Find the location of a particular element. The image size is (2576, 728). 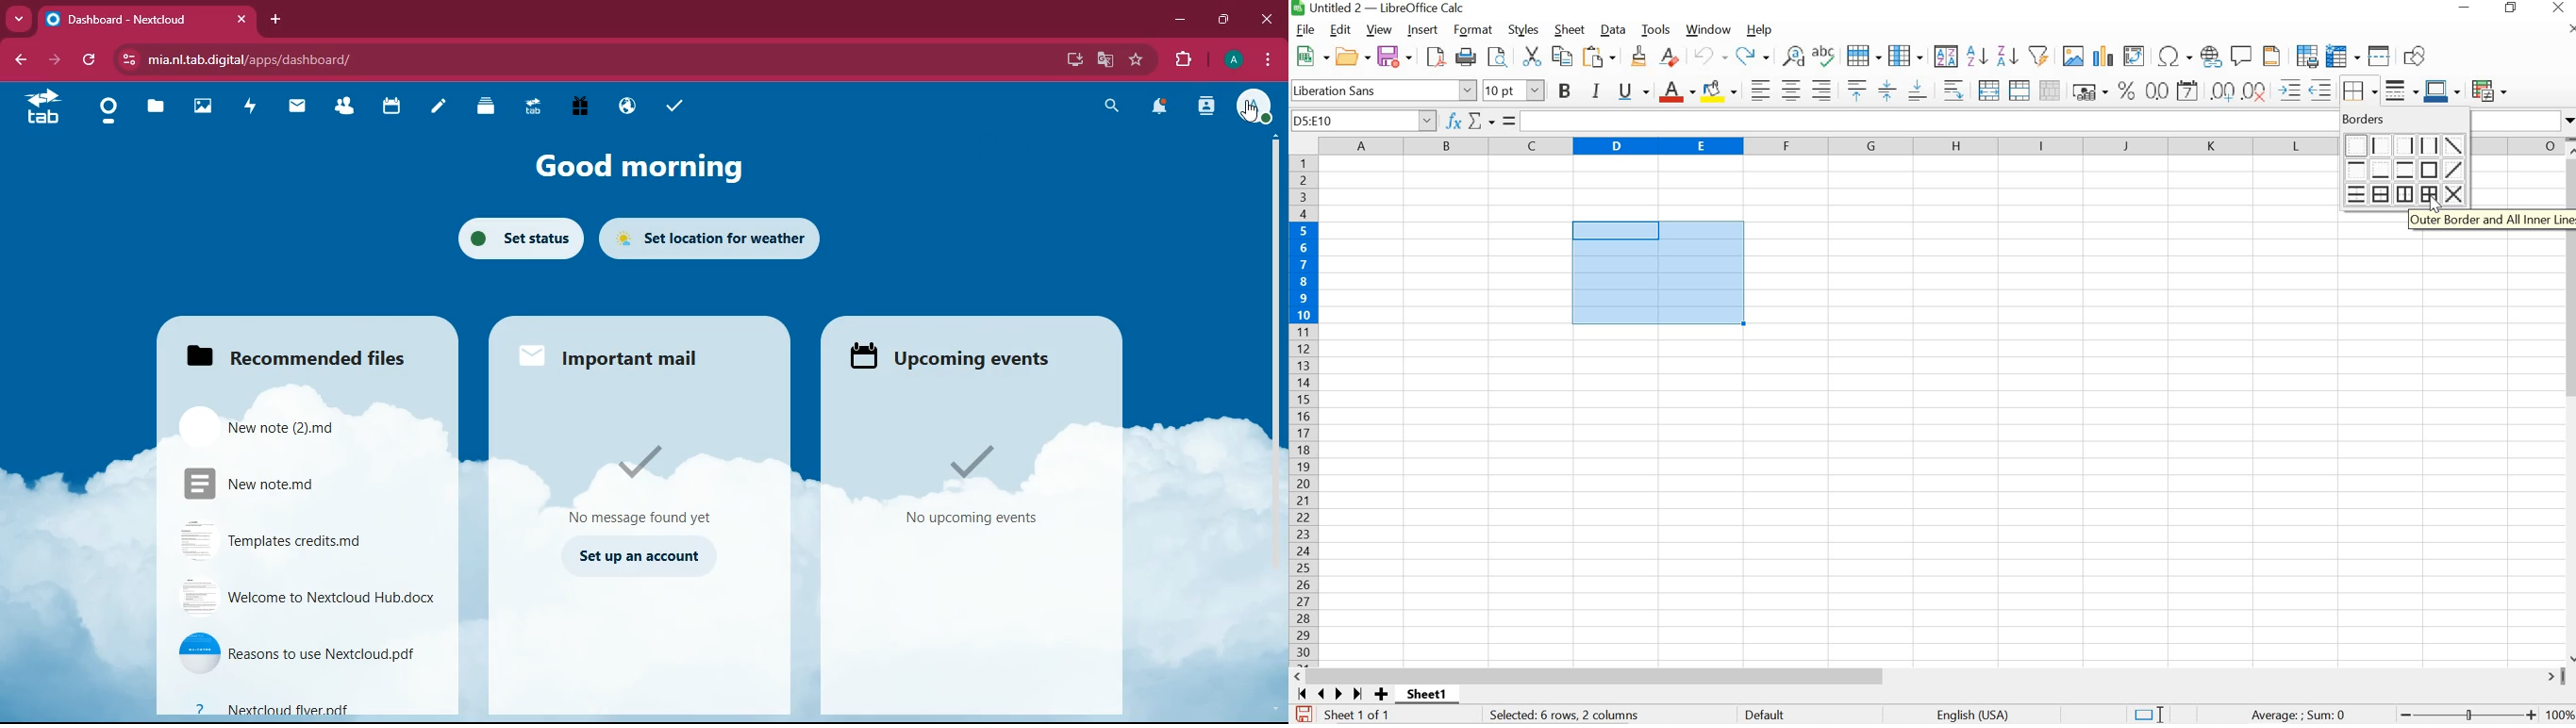

close is located at coordinates (241, 19).